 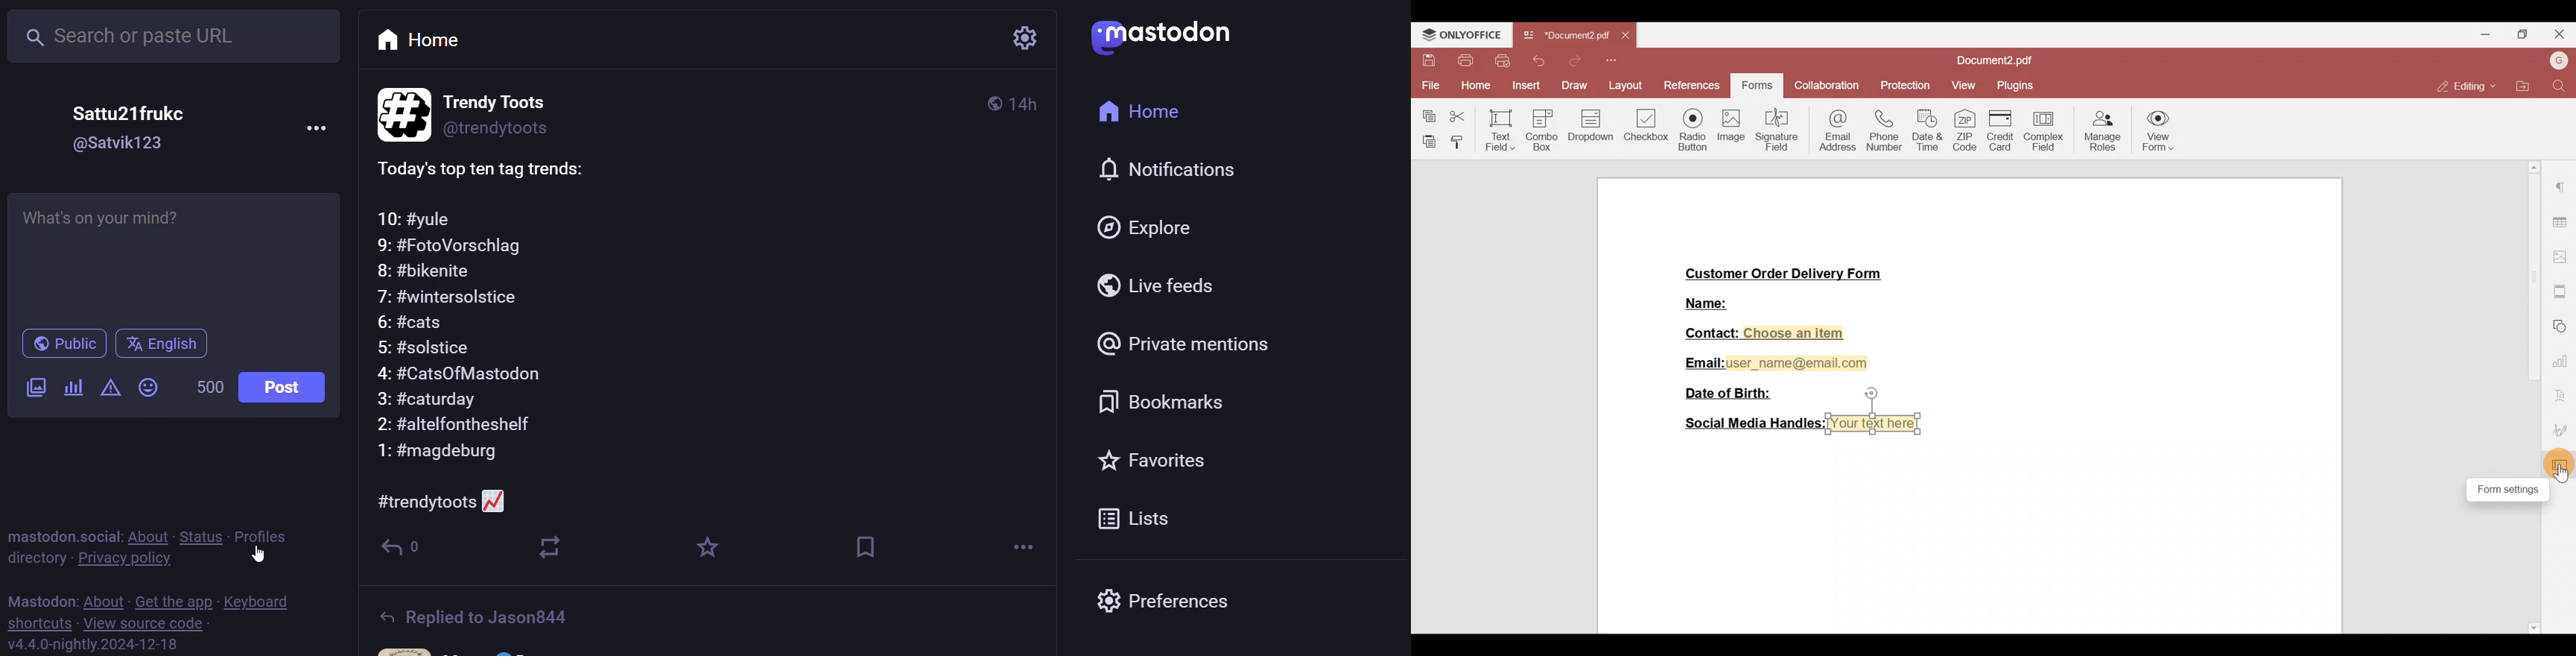 What do you see at coordinates (59, 535) in the screenshot?
I see `mastodon social` at bounding box center [59, 535].